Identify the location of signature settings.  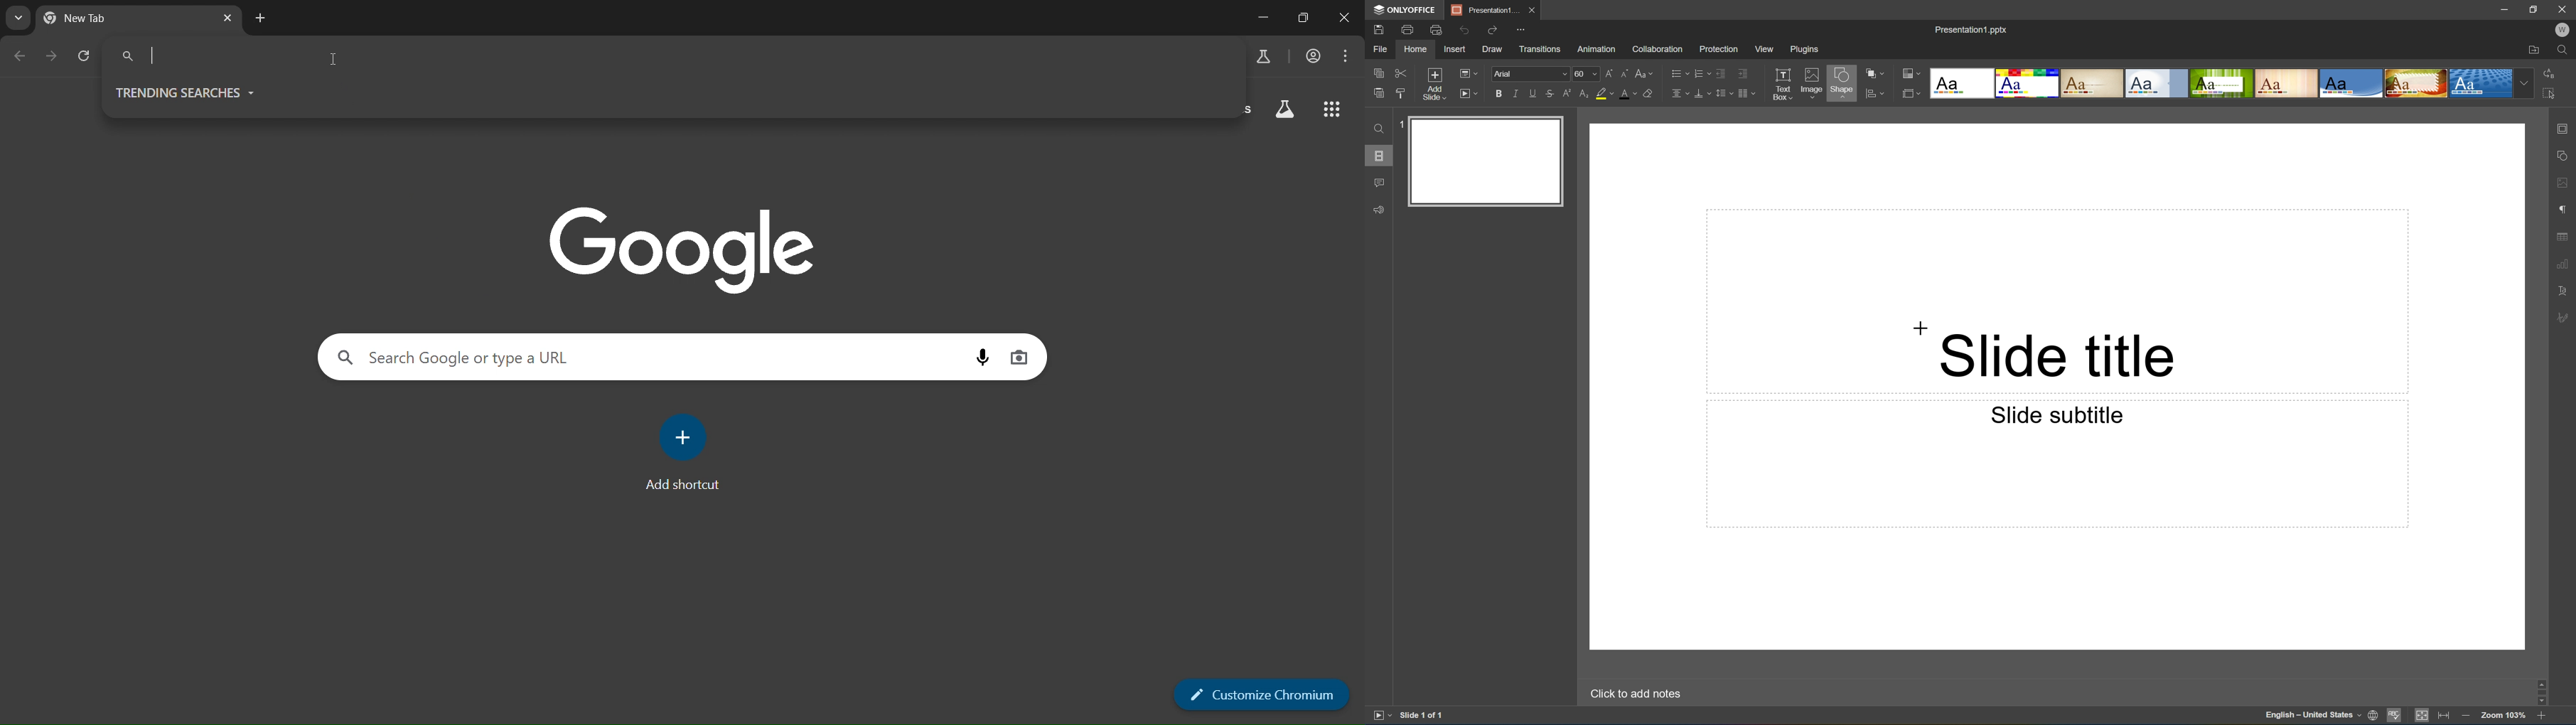
(2564, 318).